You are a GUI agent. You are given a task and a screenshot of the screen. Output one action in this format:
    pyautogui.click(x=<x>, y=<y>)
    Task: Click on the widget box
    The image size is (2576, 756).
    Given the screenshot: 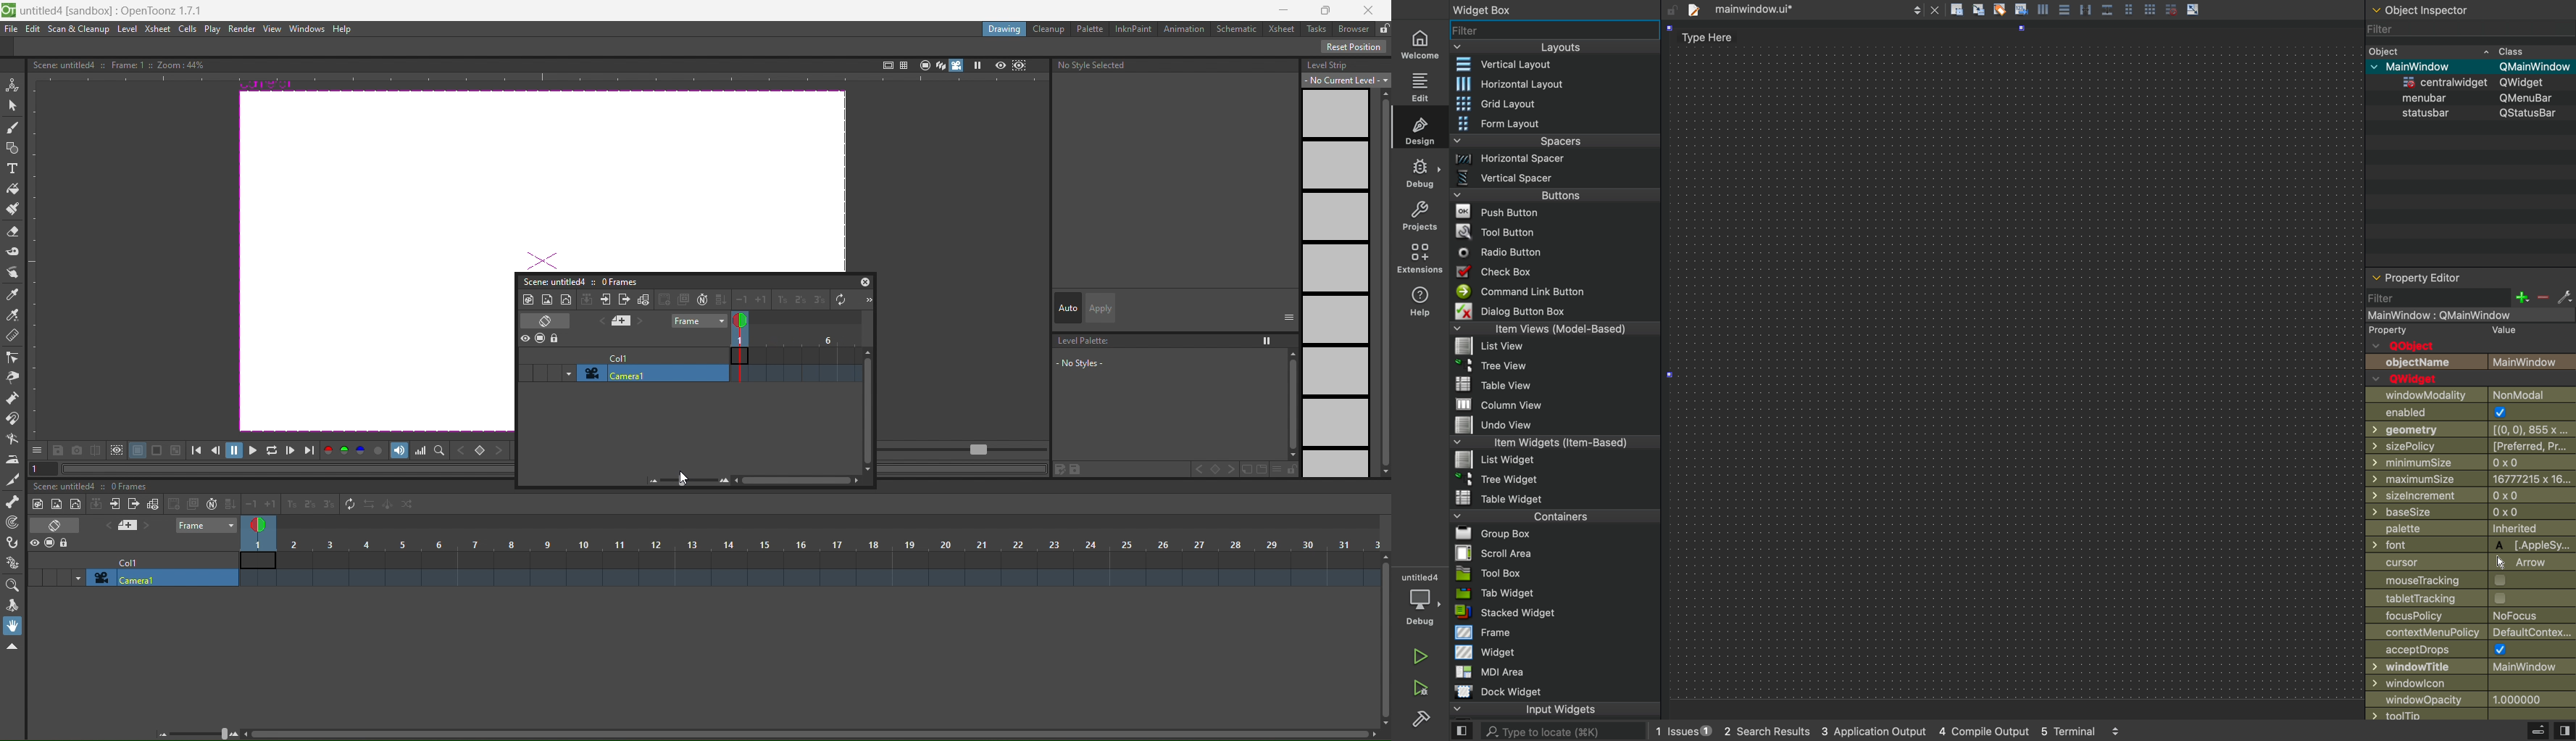 What is the action you would take?
    pyautogui.click(x=1501, y=8)
    